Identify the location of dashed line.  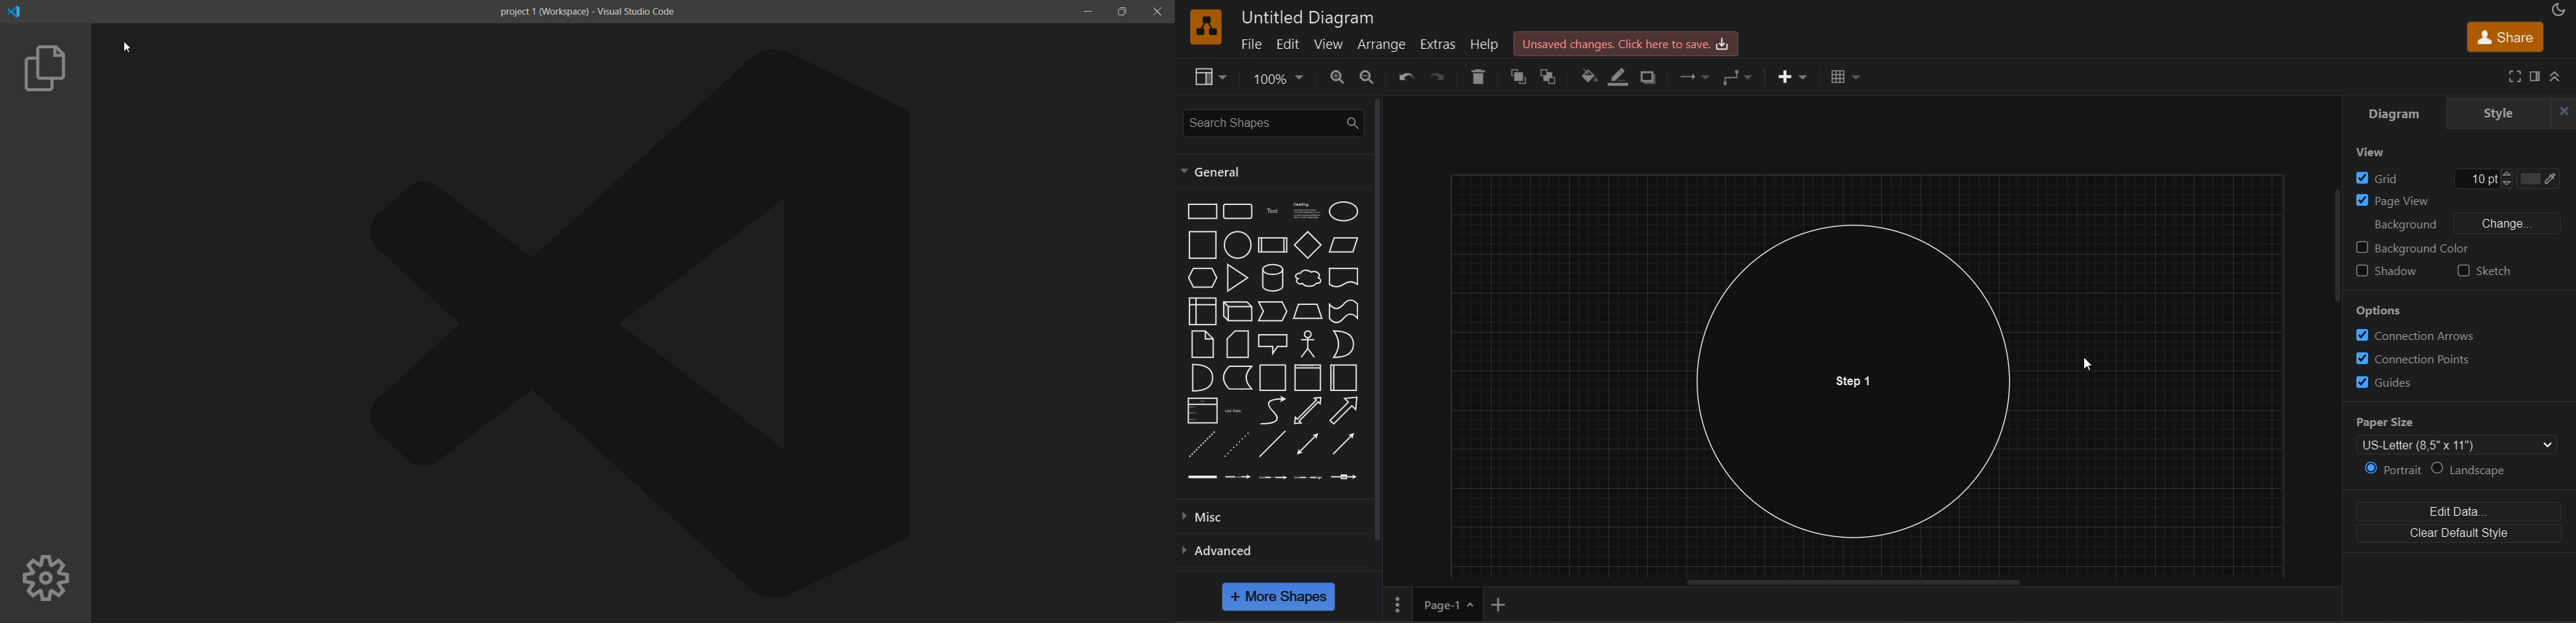
(1198, 446).